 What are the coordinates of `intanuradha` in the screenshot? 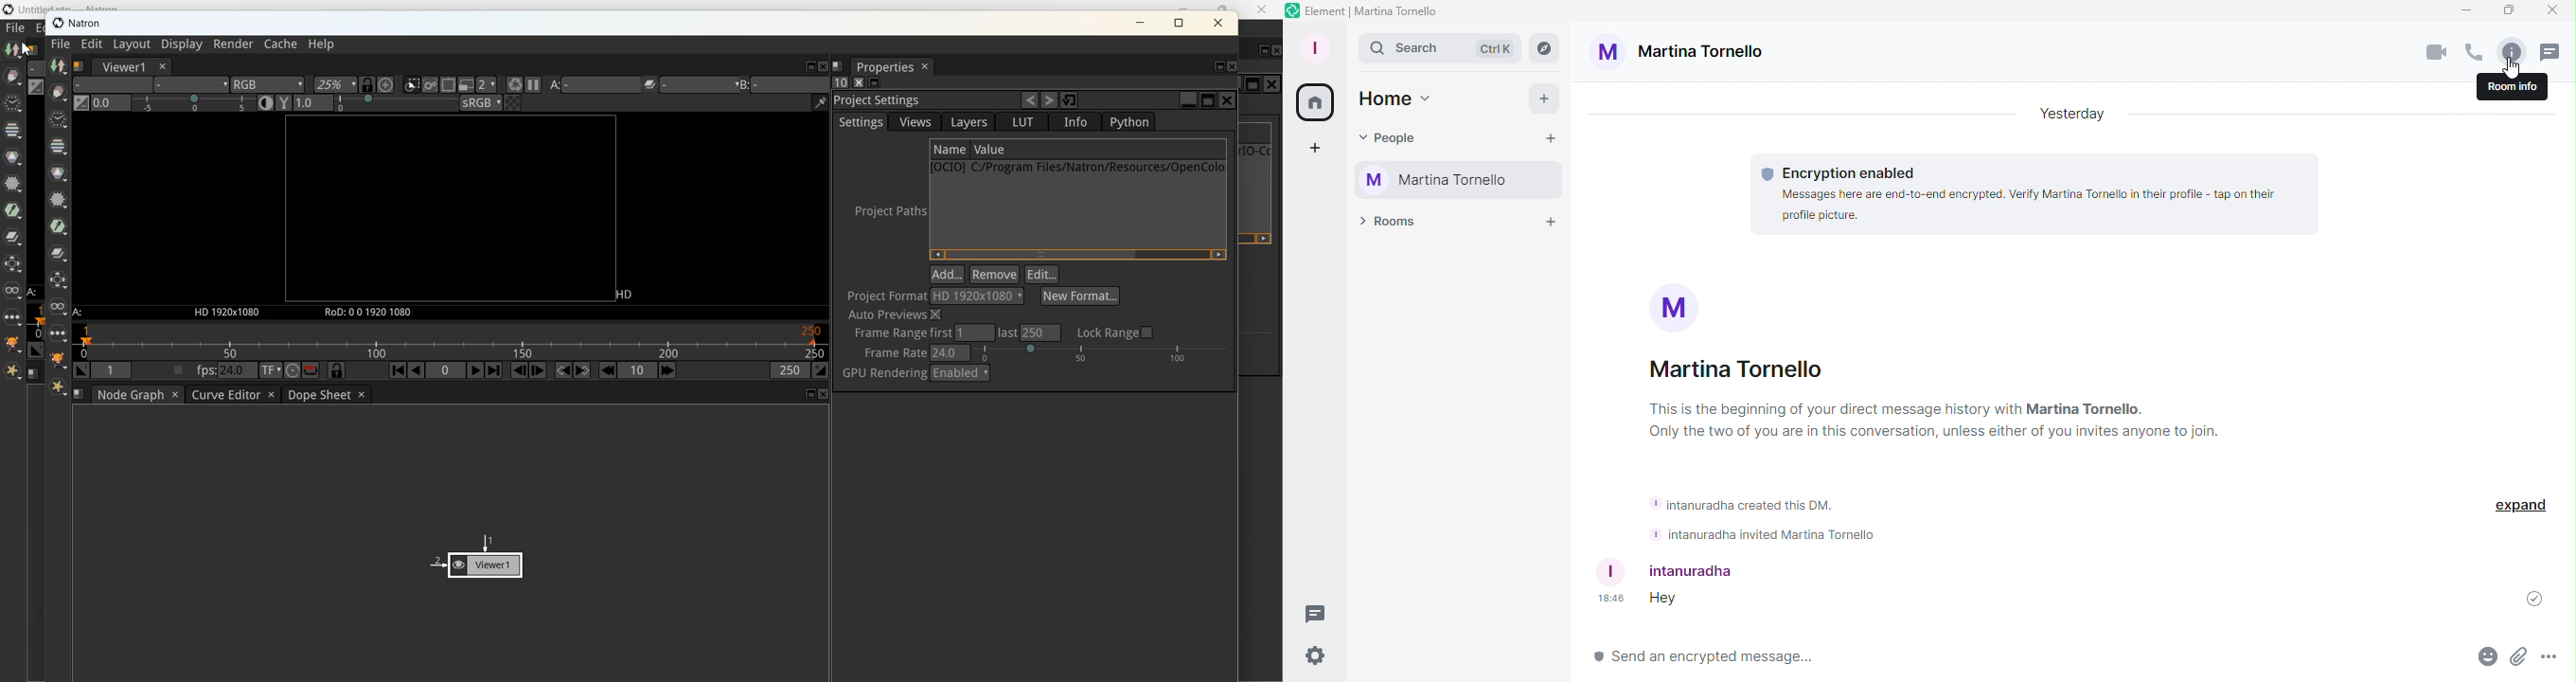 It's located at (1674, 571).